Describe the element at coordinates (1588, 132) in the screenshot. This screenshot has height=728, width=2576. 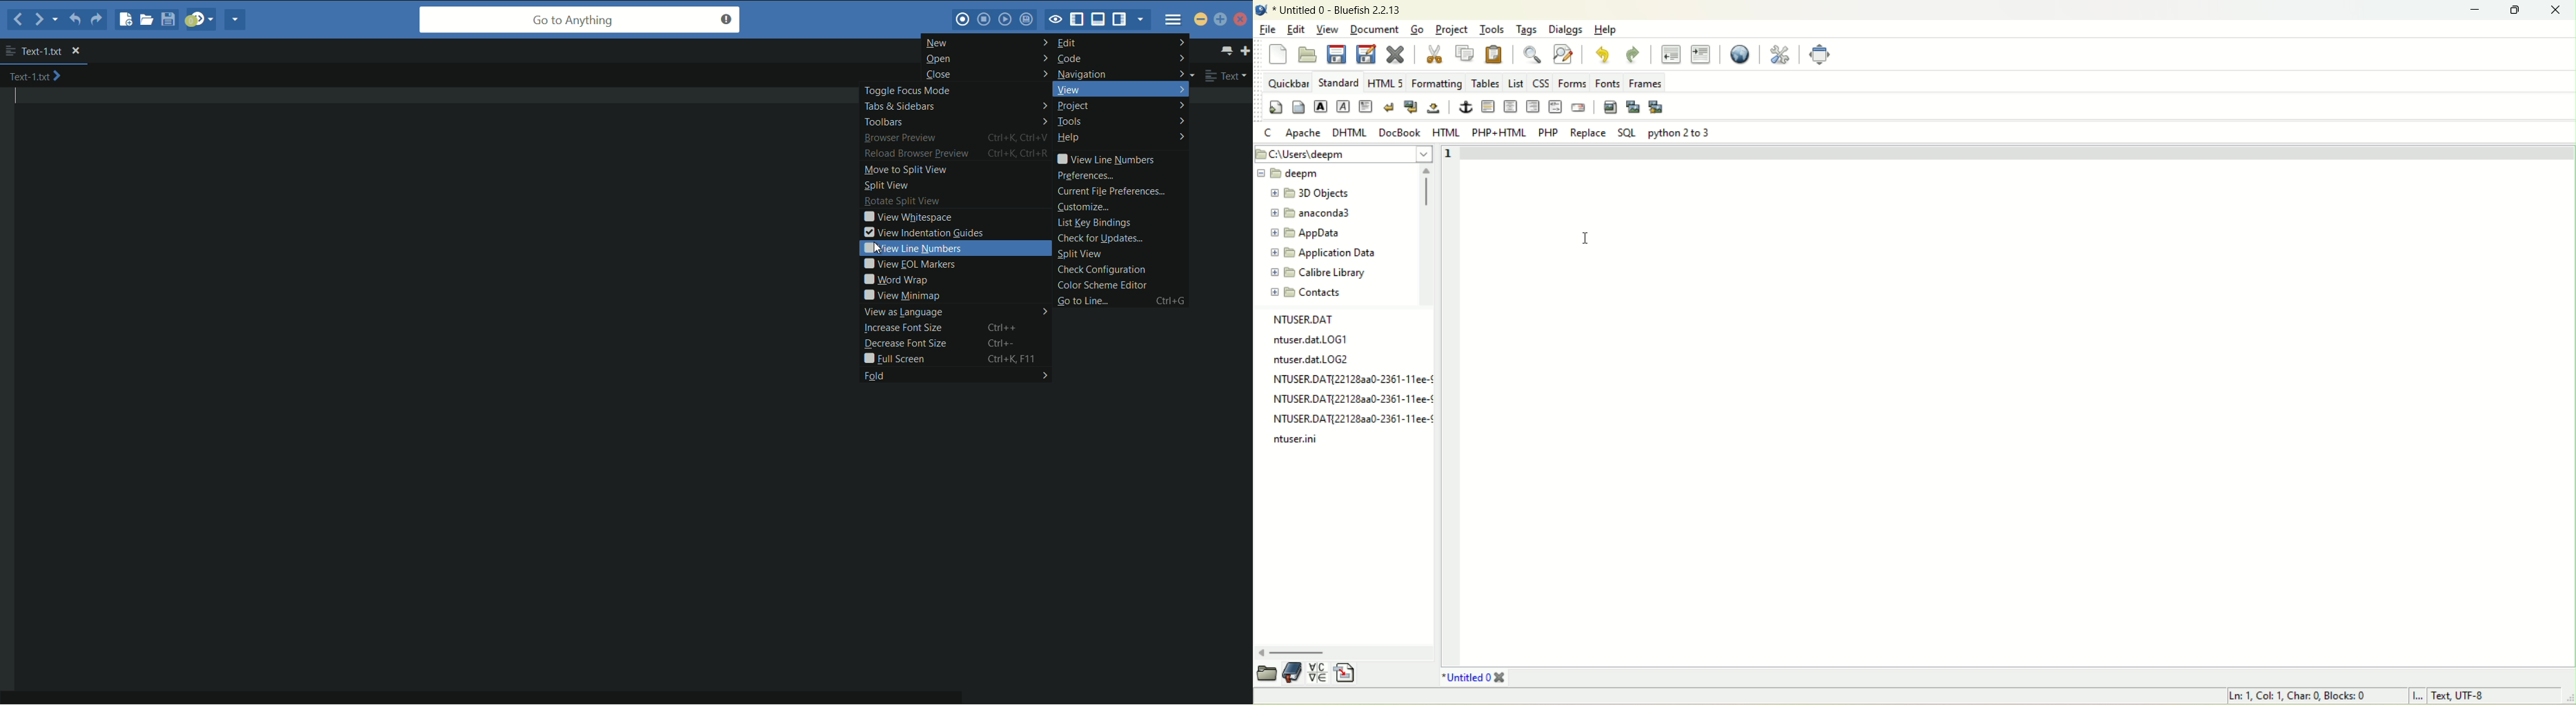
I see `replace` at that location.